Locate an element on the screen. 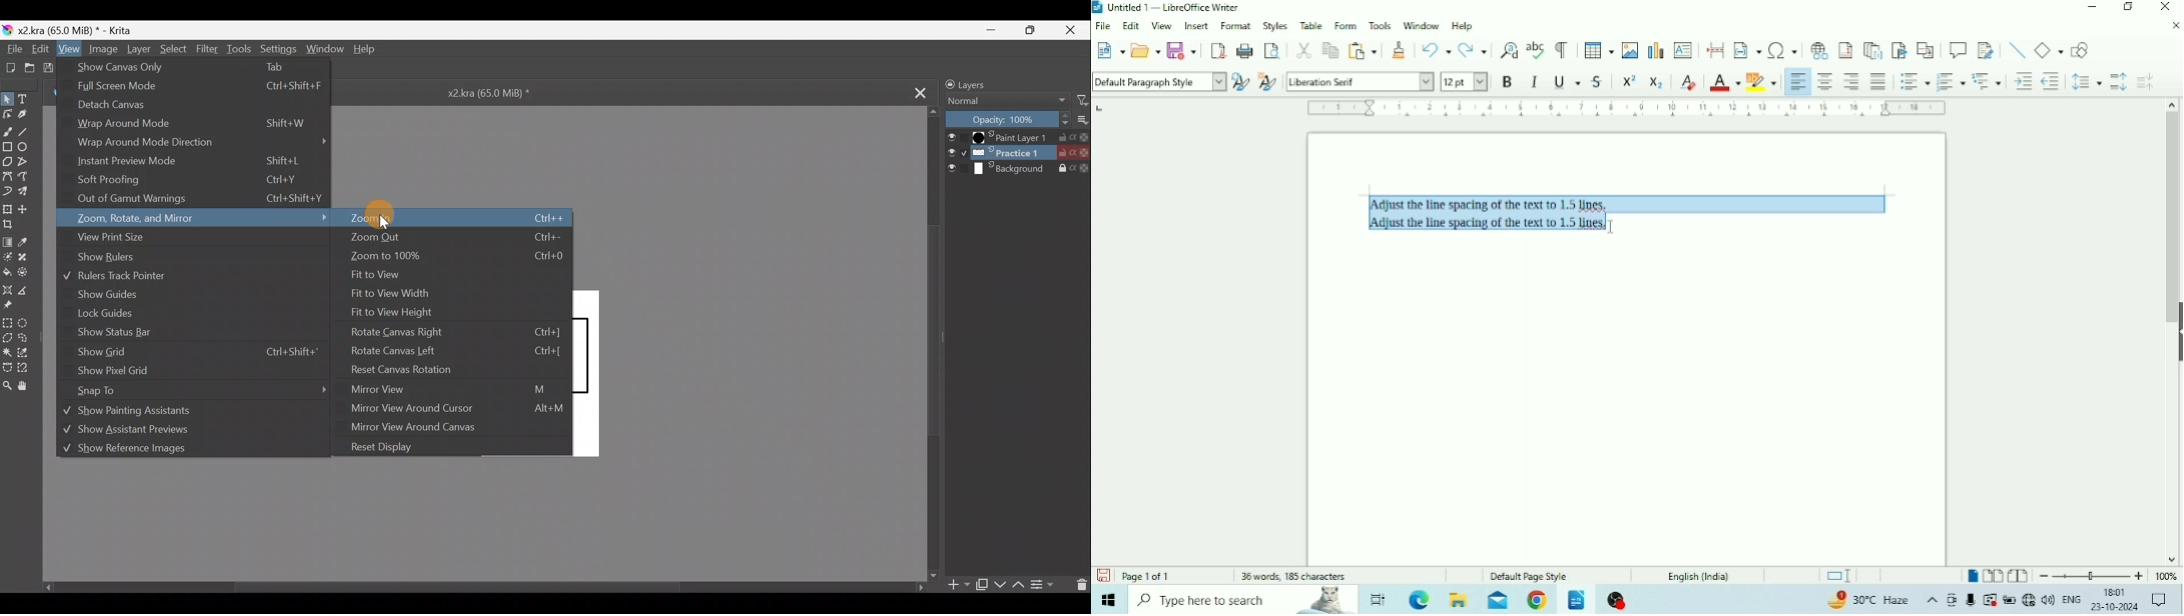 Image resolution: width=2184 pixels, height=616 pixels. Align Left is located at coordinates (1797, 81).